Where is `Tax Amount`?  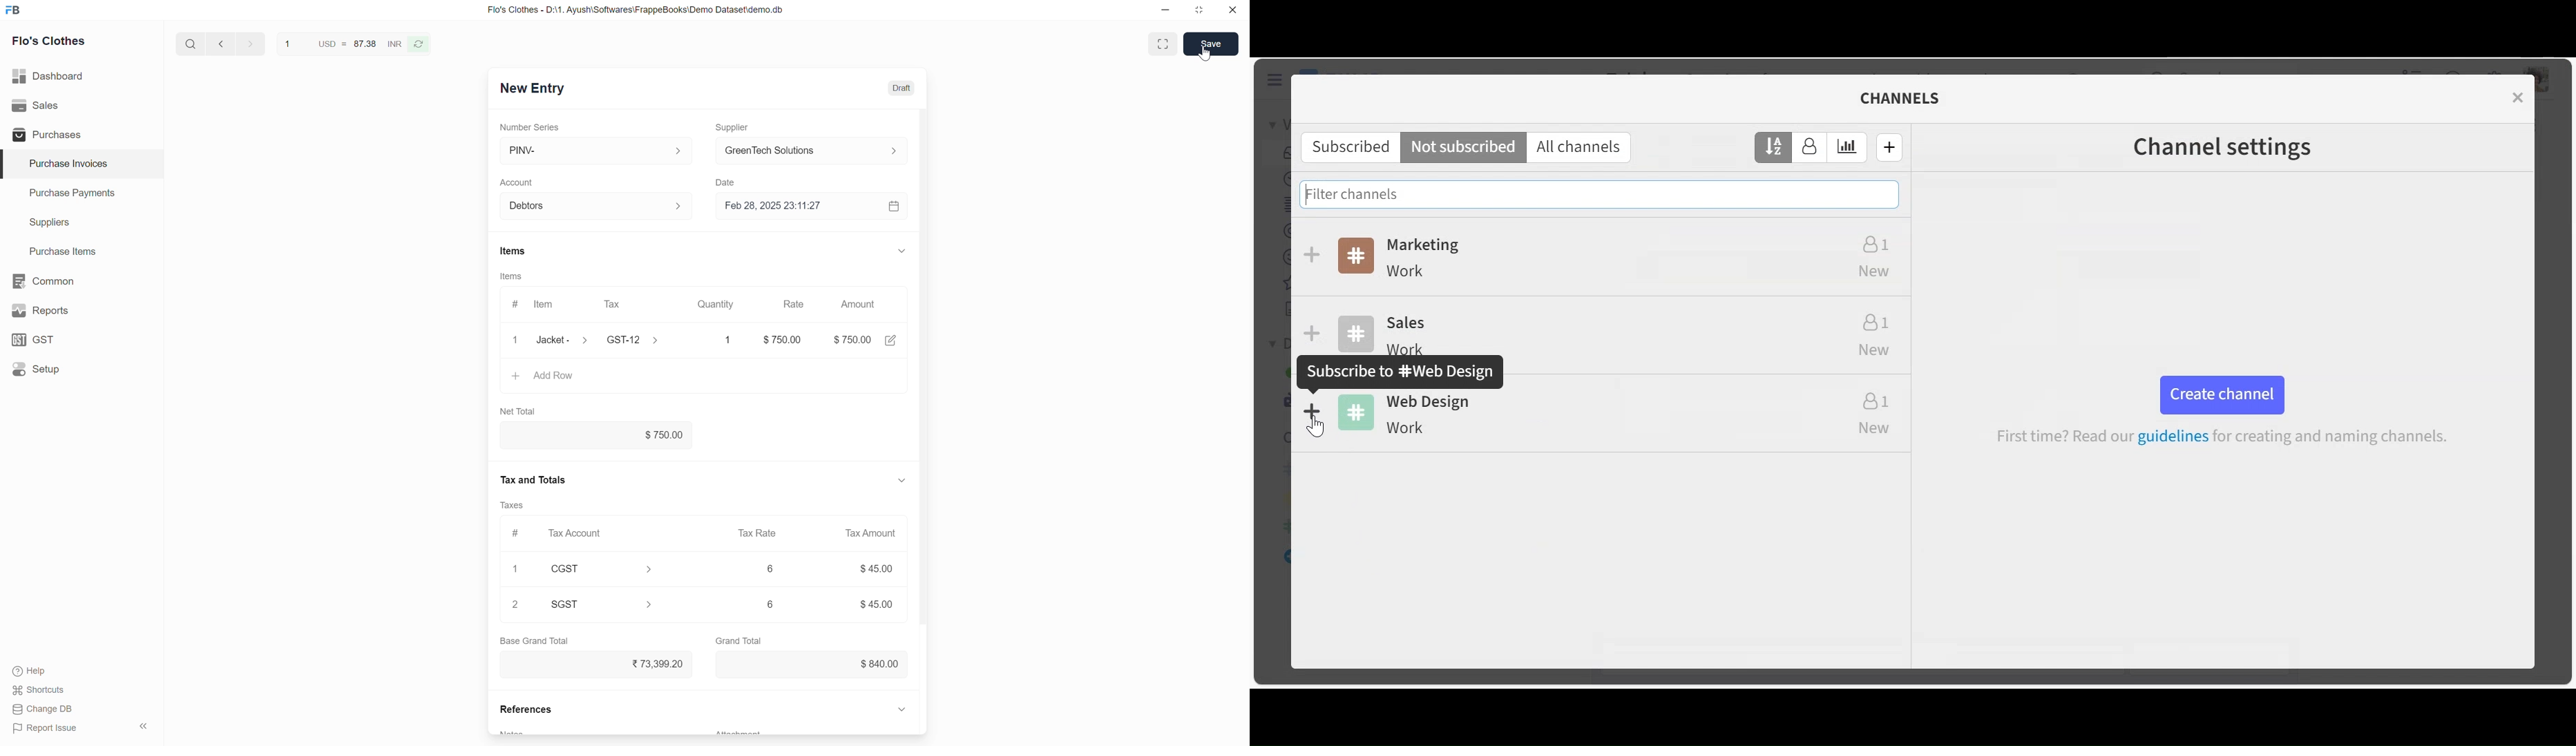
Tax Amount is located at coordinates (872, 533).